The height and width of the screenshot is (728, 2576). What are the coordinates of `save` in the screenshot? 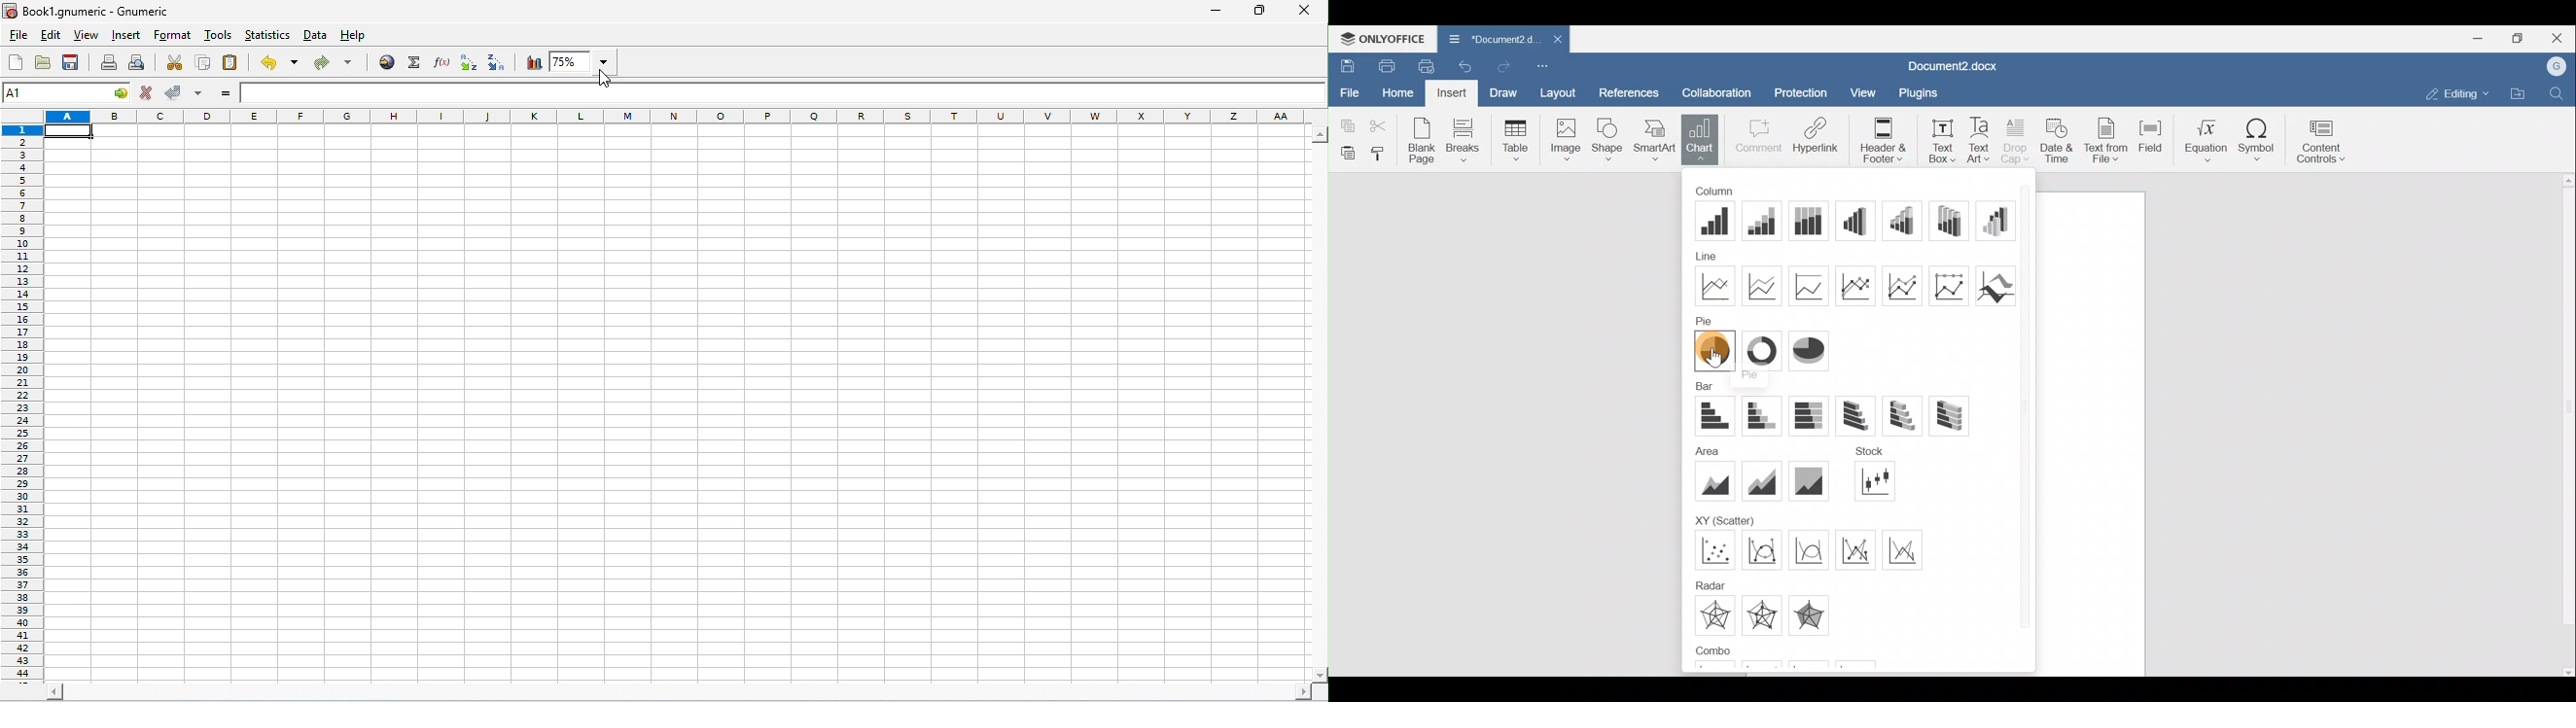 It's located at (71, 61).